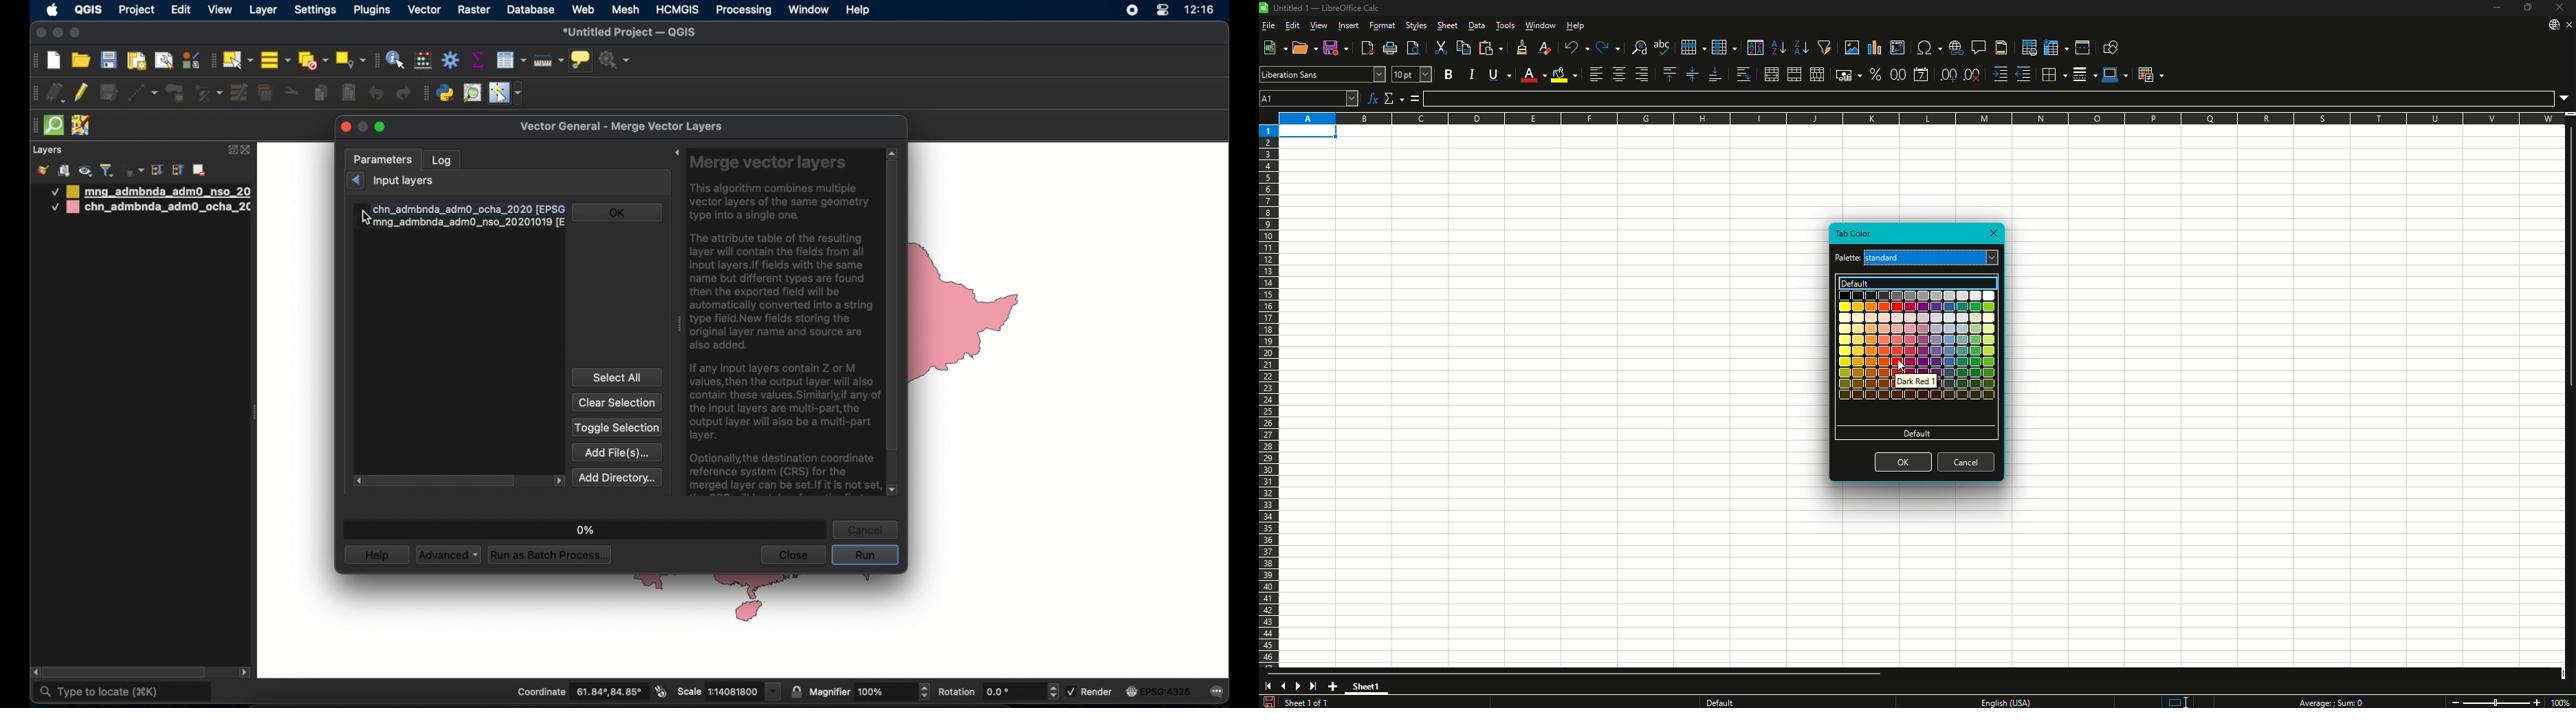 The width and height of the screenshot is (2576, 728). I want to click on Font Size, so click(1412, 74).